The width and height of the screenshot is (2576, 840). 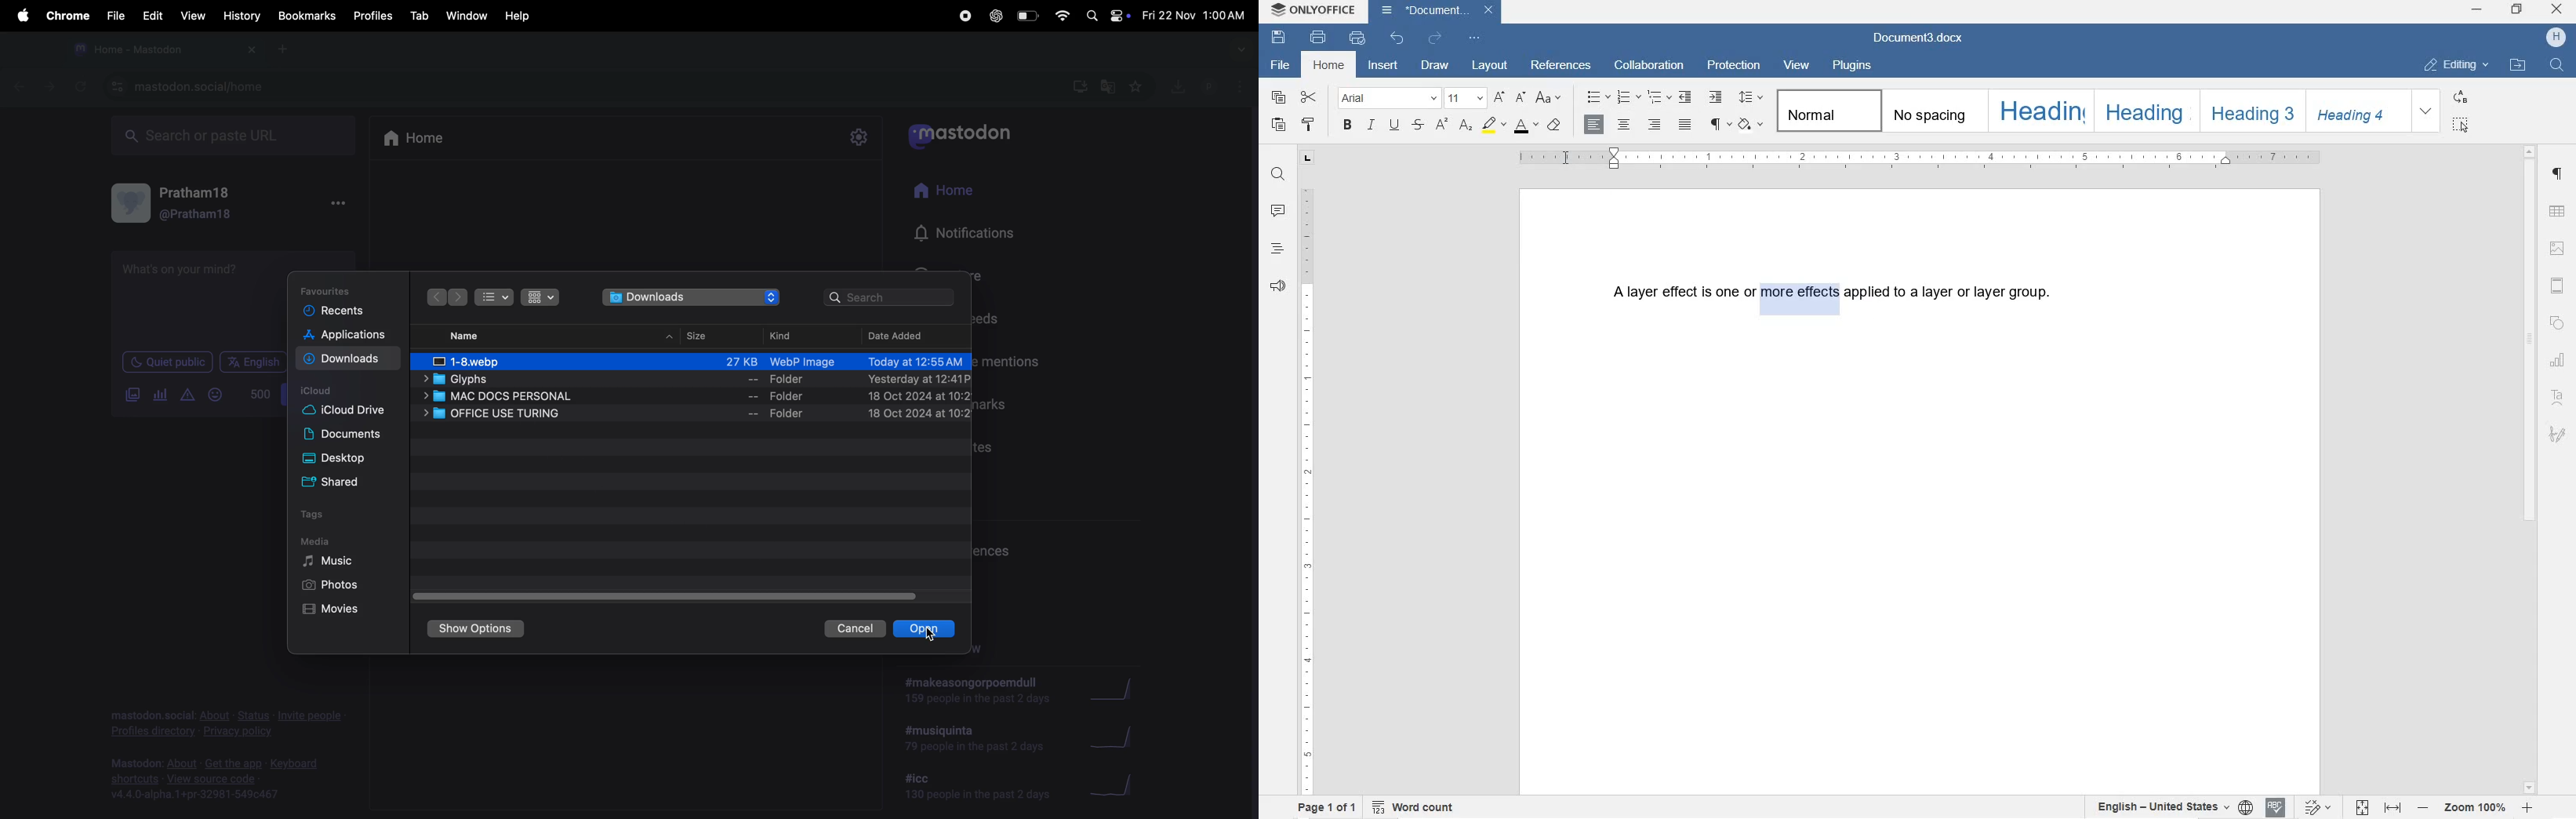 What do you see at coordinates (1752, 124) in the screenshot?
I see `SHADING` at bounding box center [1752, 124].